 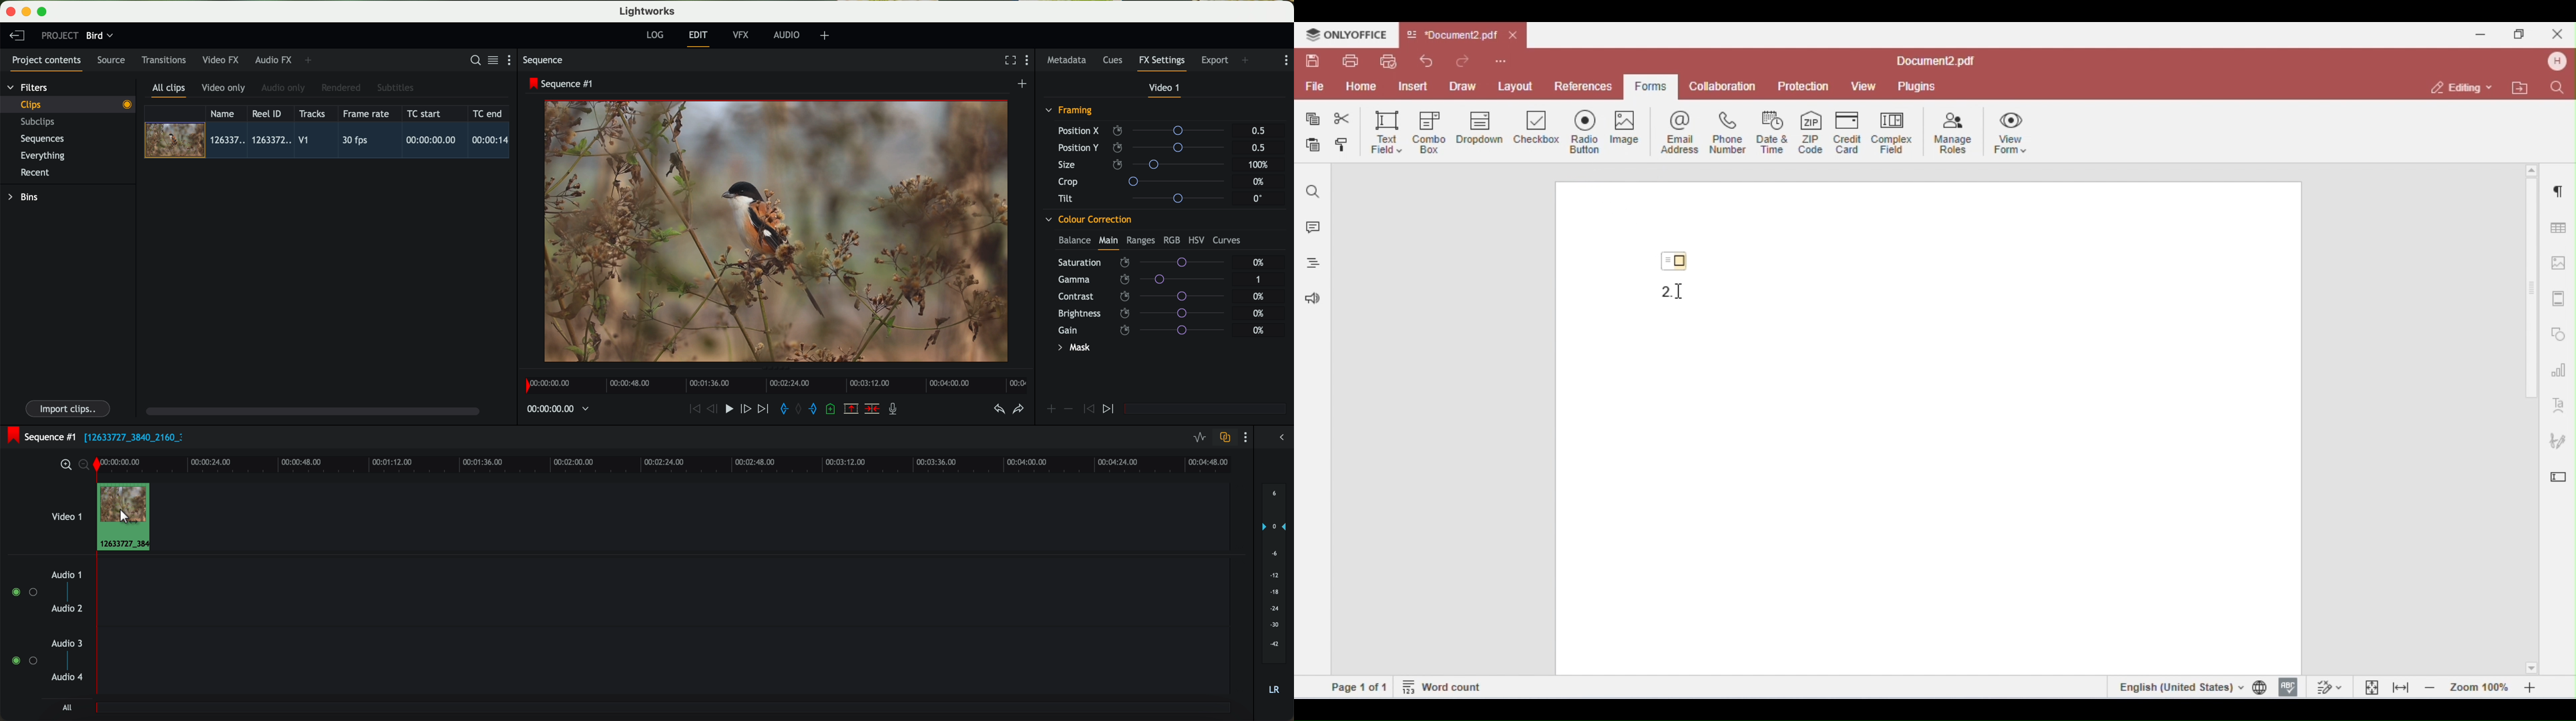 What do you see at coordinates (1166, 90) in the screenshot?
I see `video 1` at bounding box center [1166, 90].